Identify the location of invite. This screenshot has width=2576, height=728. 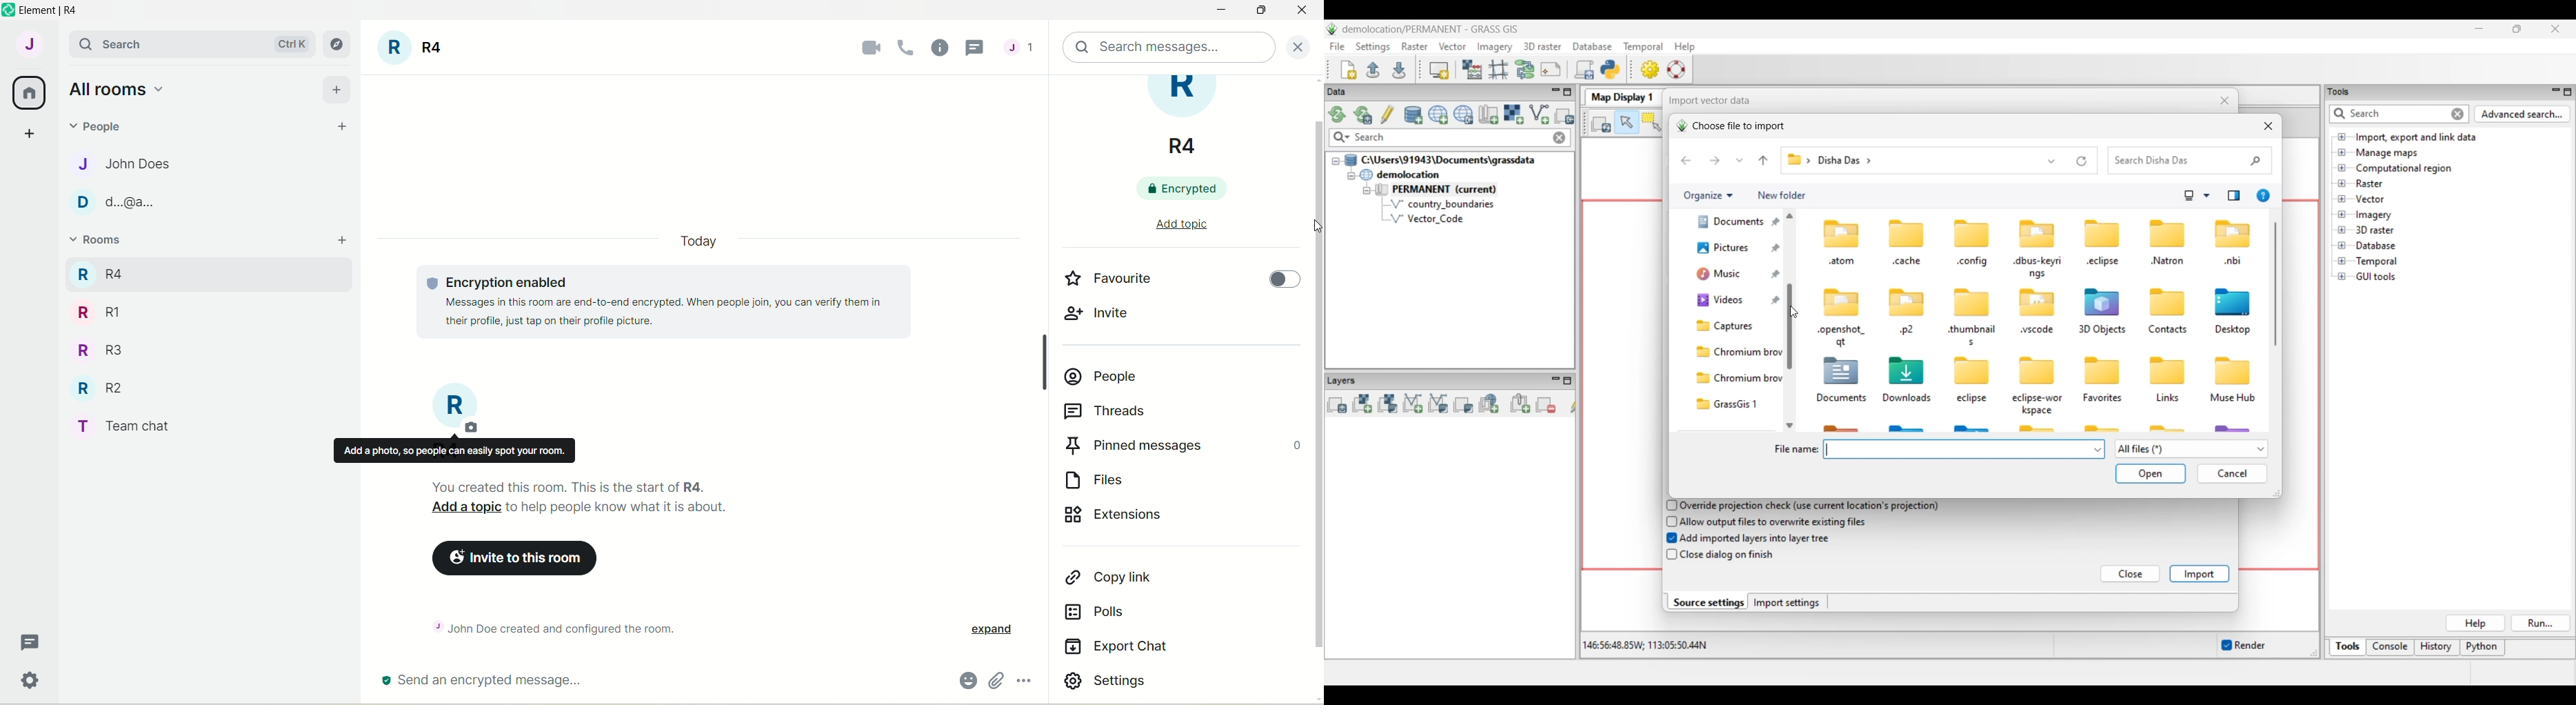
(1098, 318).